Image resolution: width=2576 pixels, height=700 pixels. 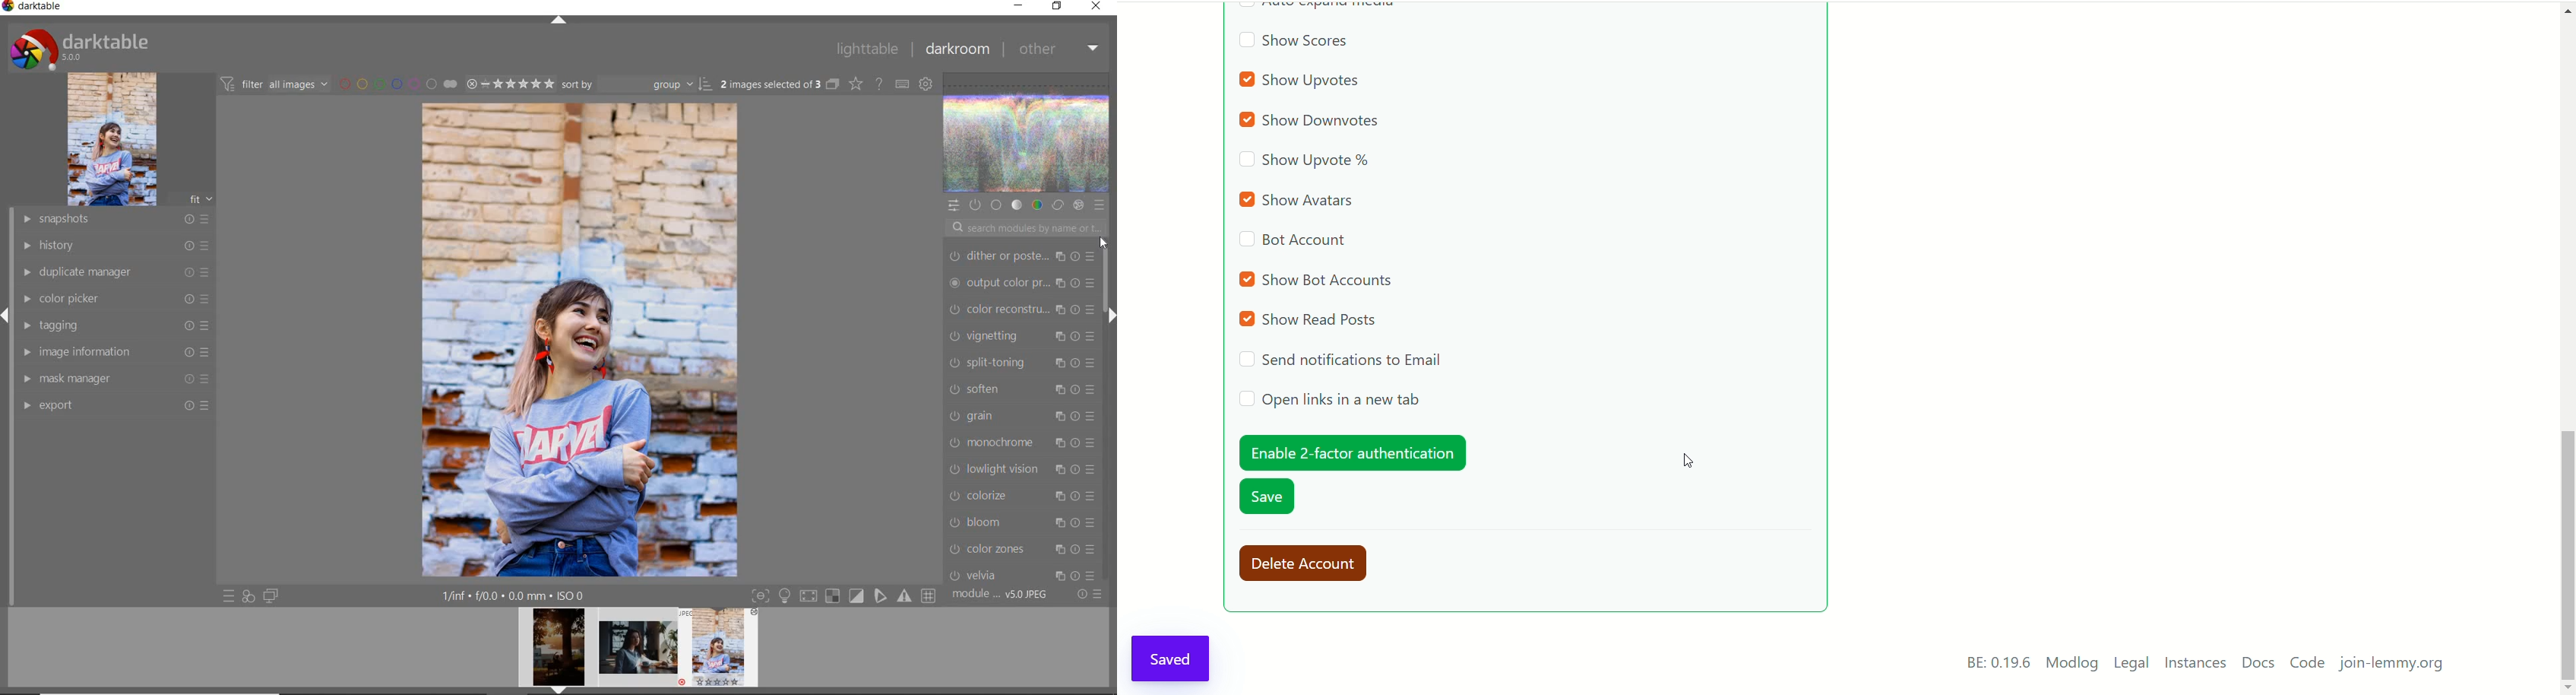 What do you see at coordinates (1110, 314) in the screenshot?
I see `expand/collapse` at bounding box center [1110, 314].